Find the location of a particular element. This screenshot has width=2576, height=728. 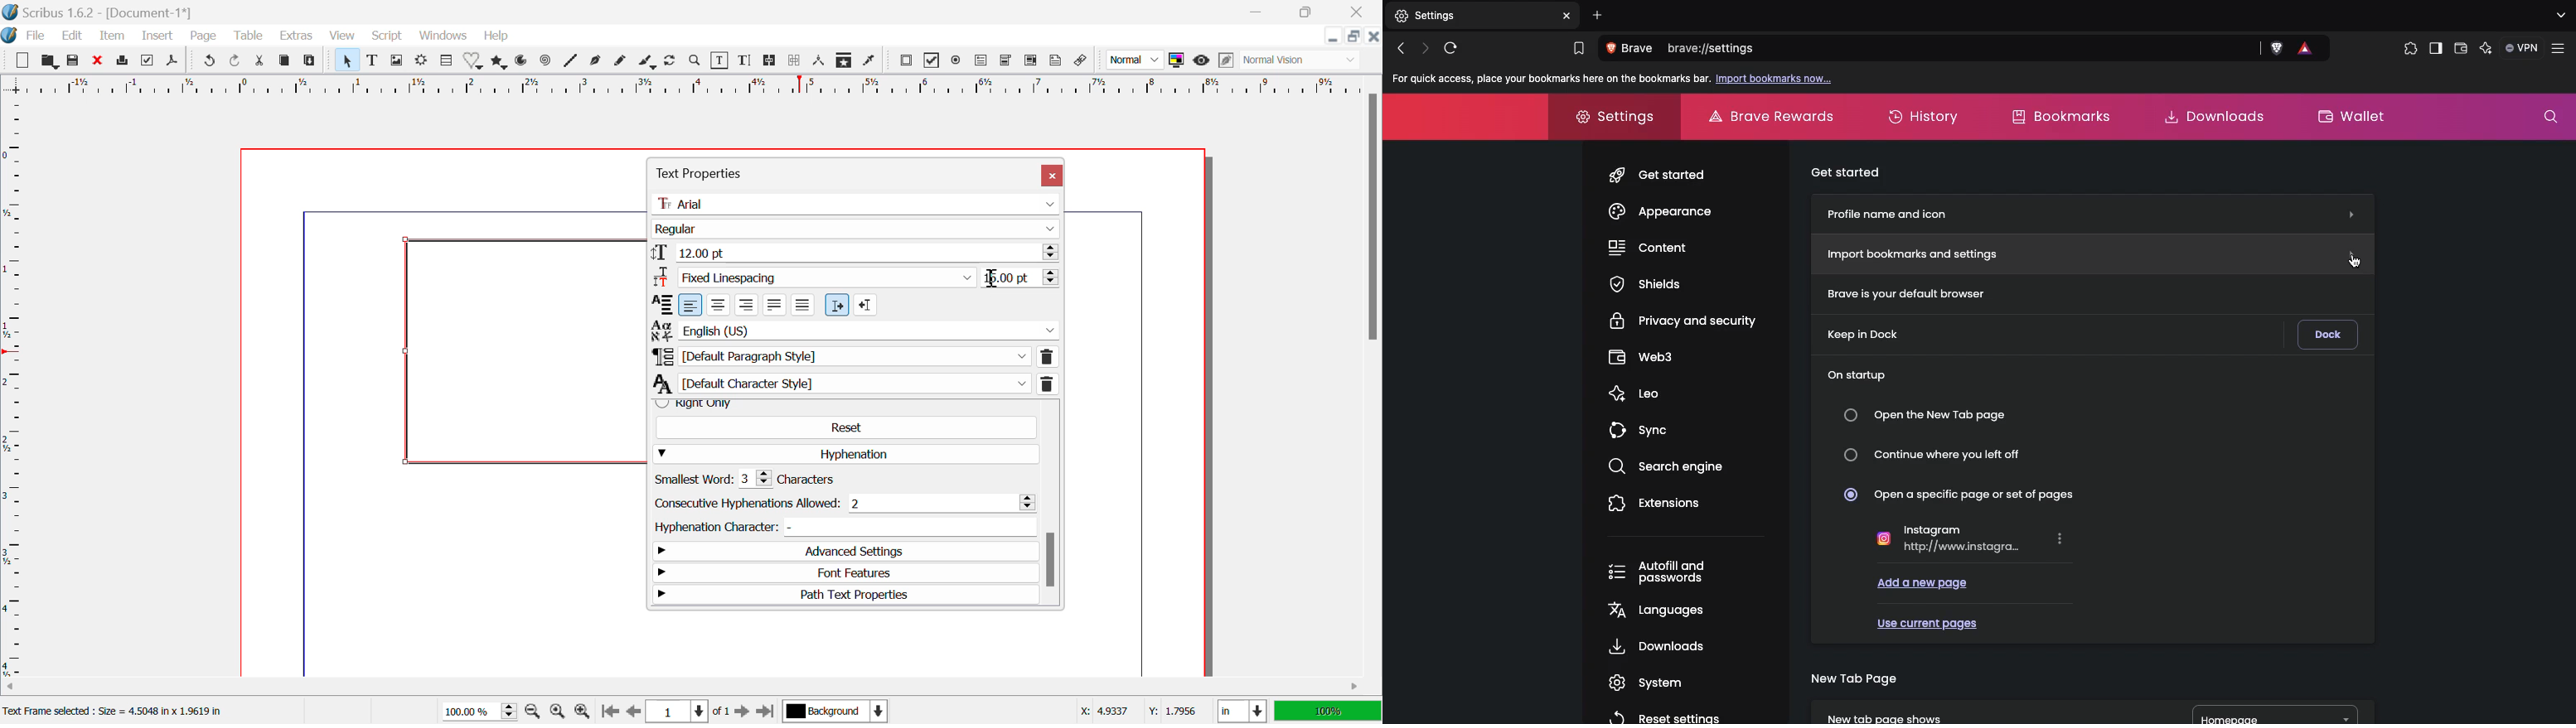

Scribus Logo is located at coordinates (10, 36).